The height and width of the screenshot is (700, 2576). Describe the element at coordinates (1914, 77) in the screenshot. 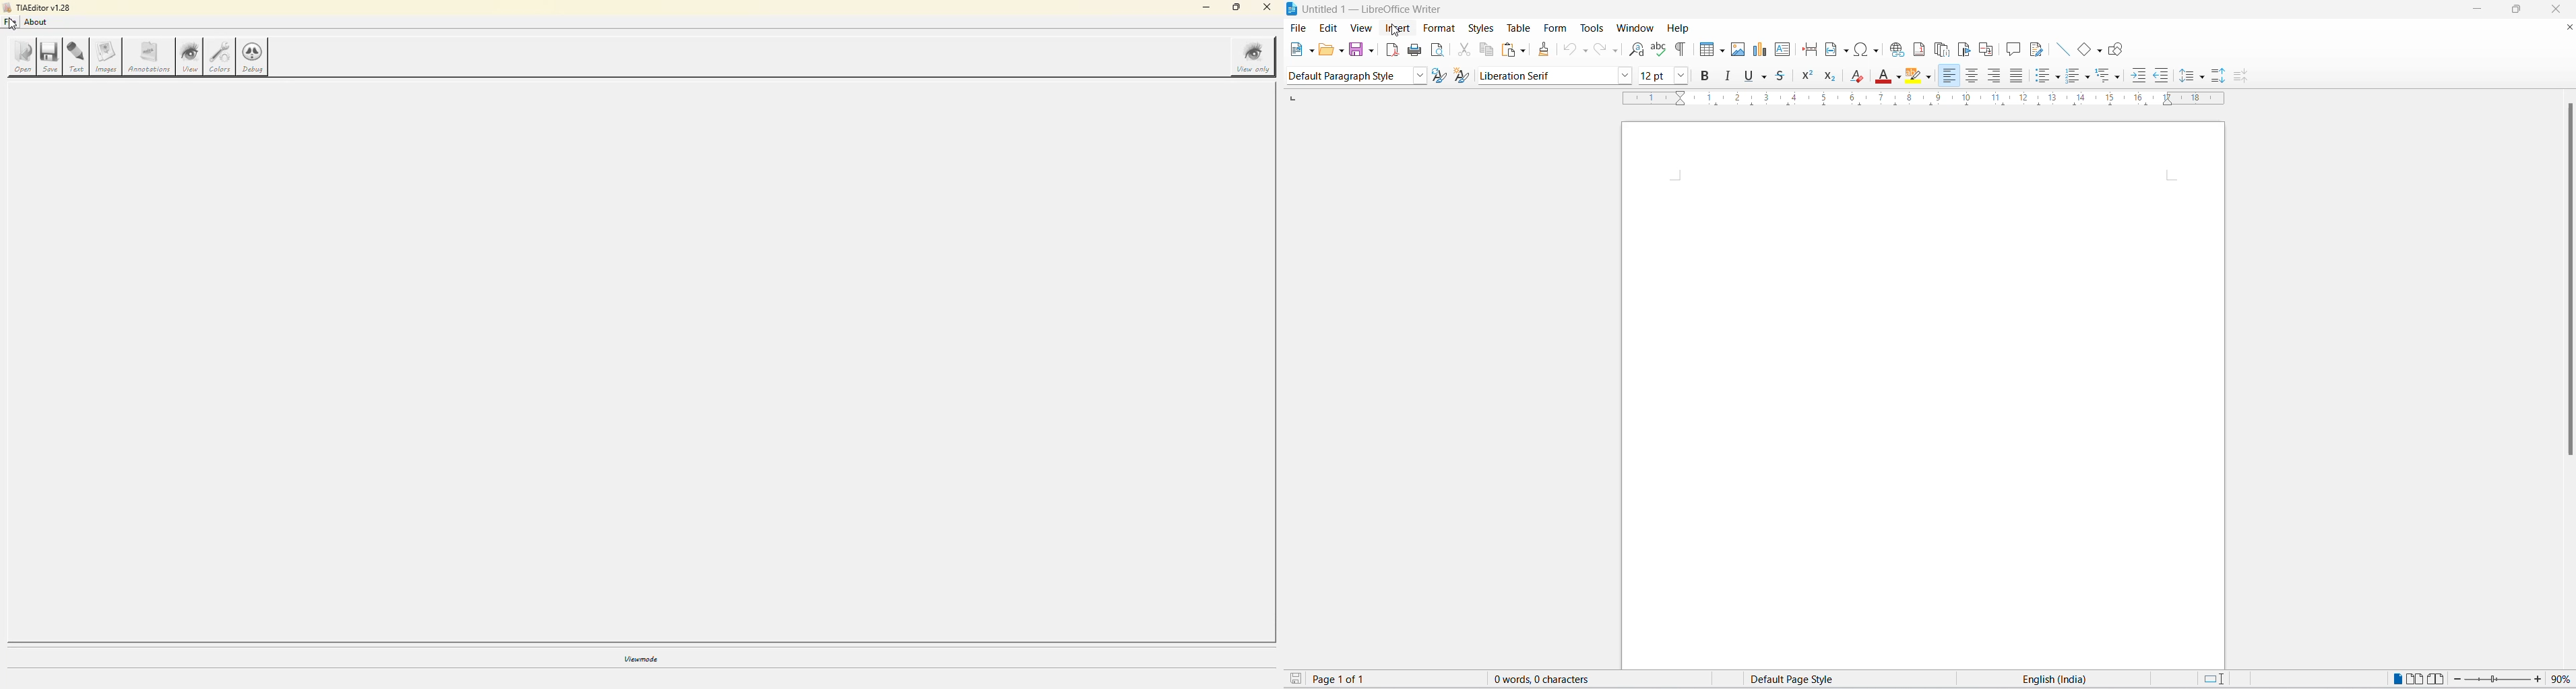

I see `character highlighting` at that location.